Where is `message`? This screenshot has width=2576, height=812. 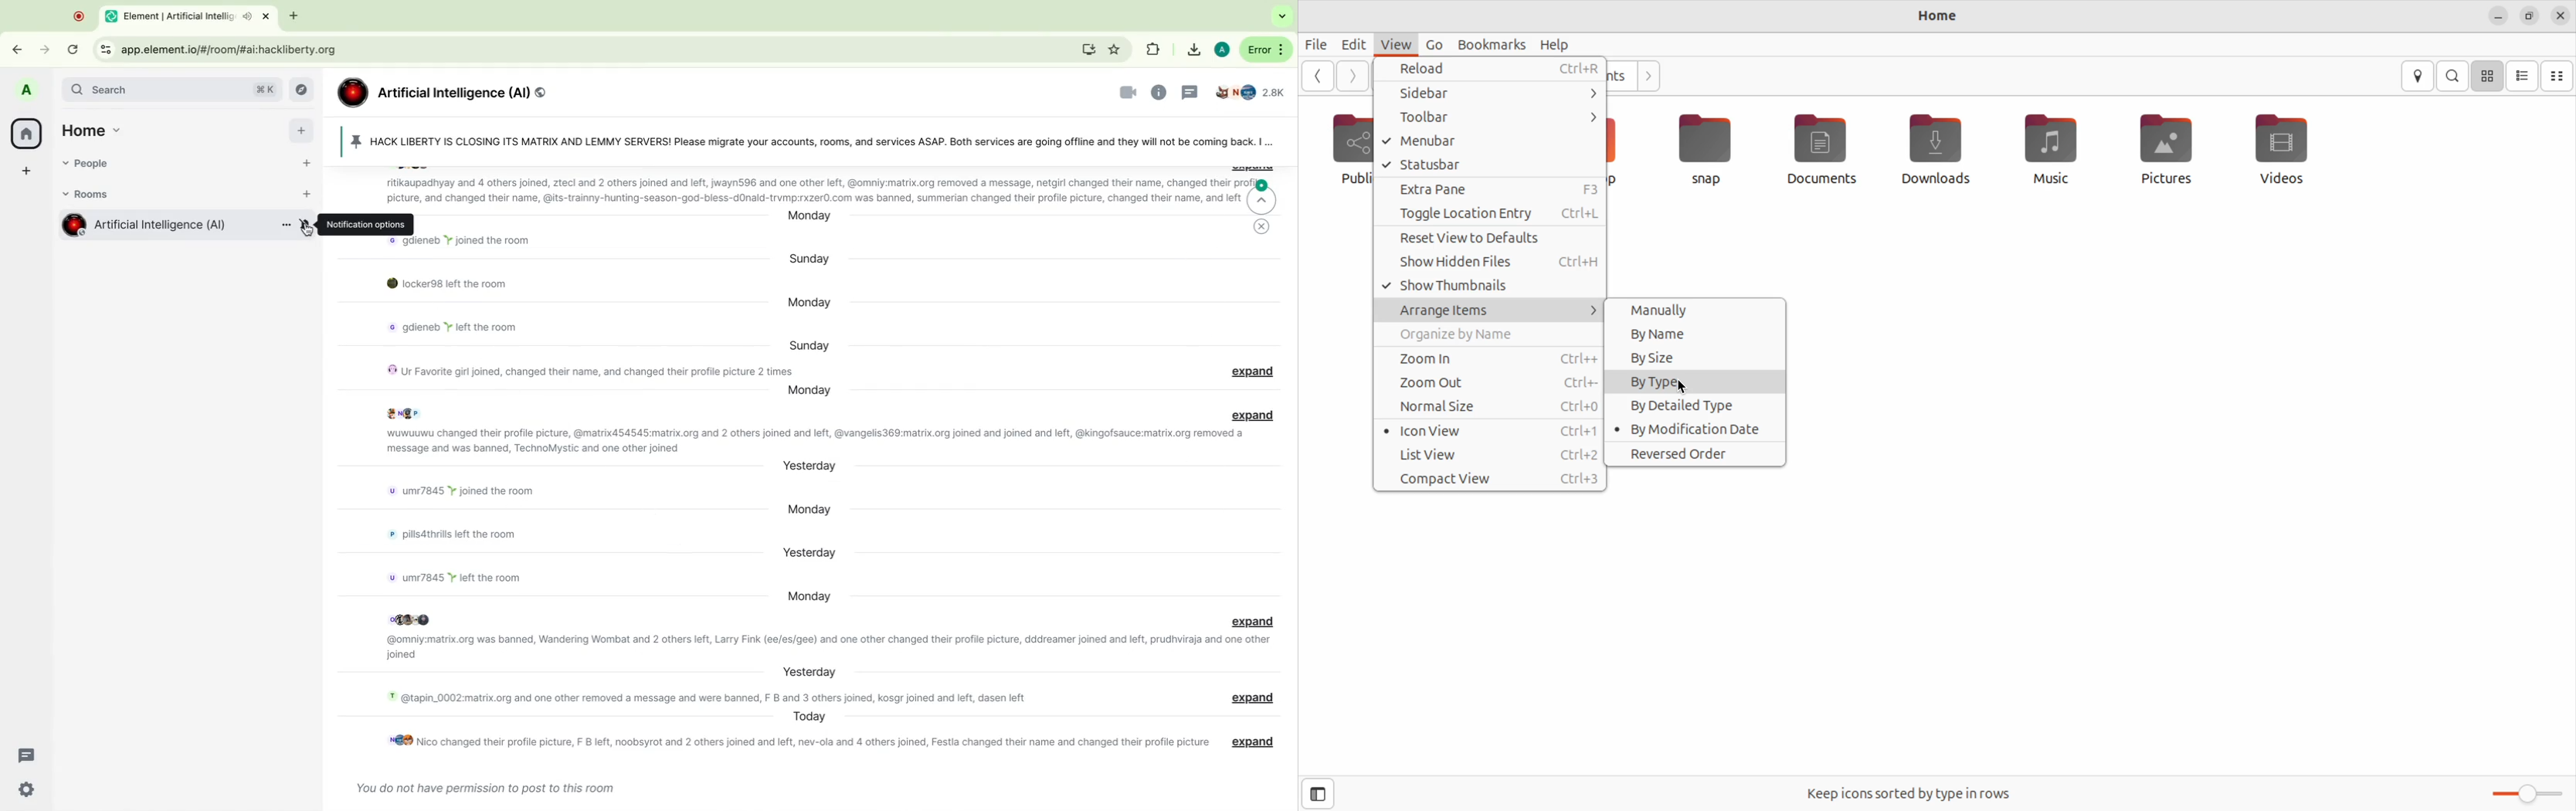
message is located at coordinates (459, 536).